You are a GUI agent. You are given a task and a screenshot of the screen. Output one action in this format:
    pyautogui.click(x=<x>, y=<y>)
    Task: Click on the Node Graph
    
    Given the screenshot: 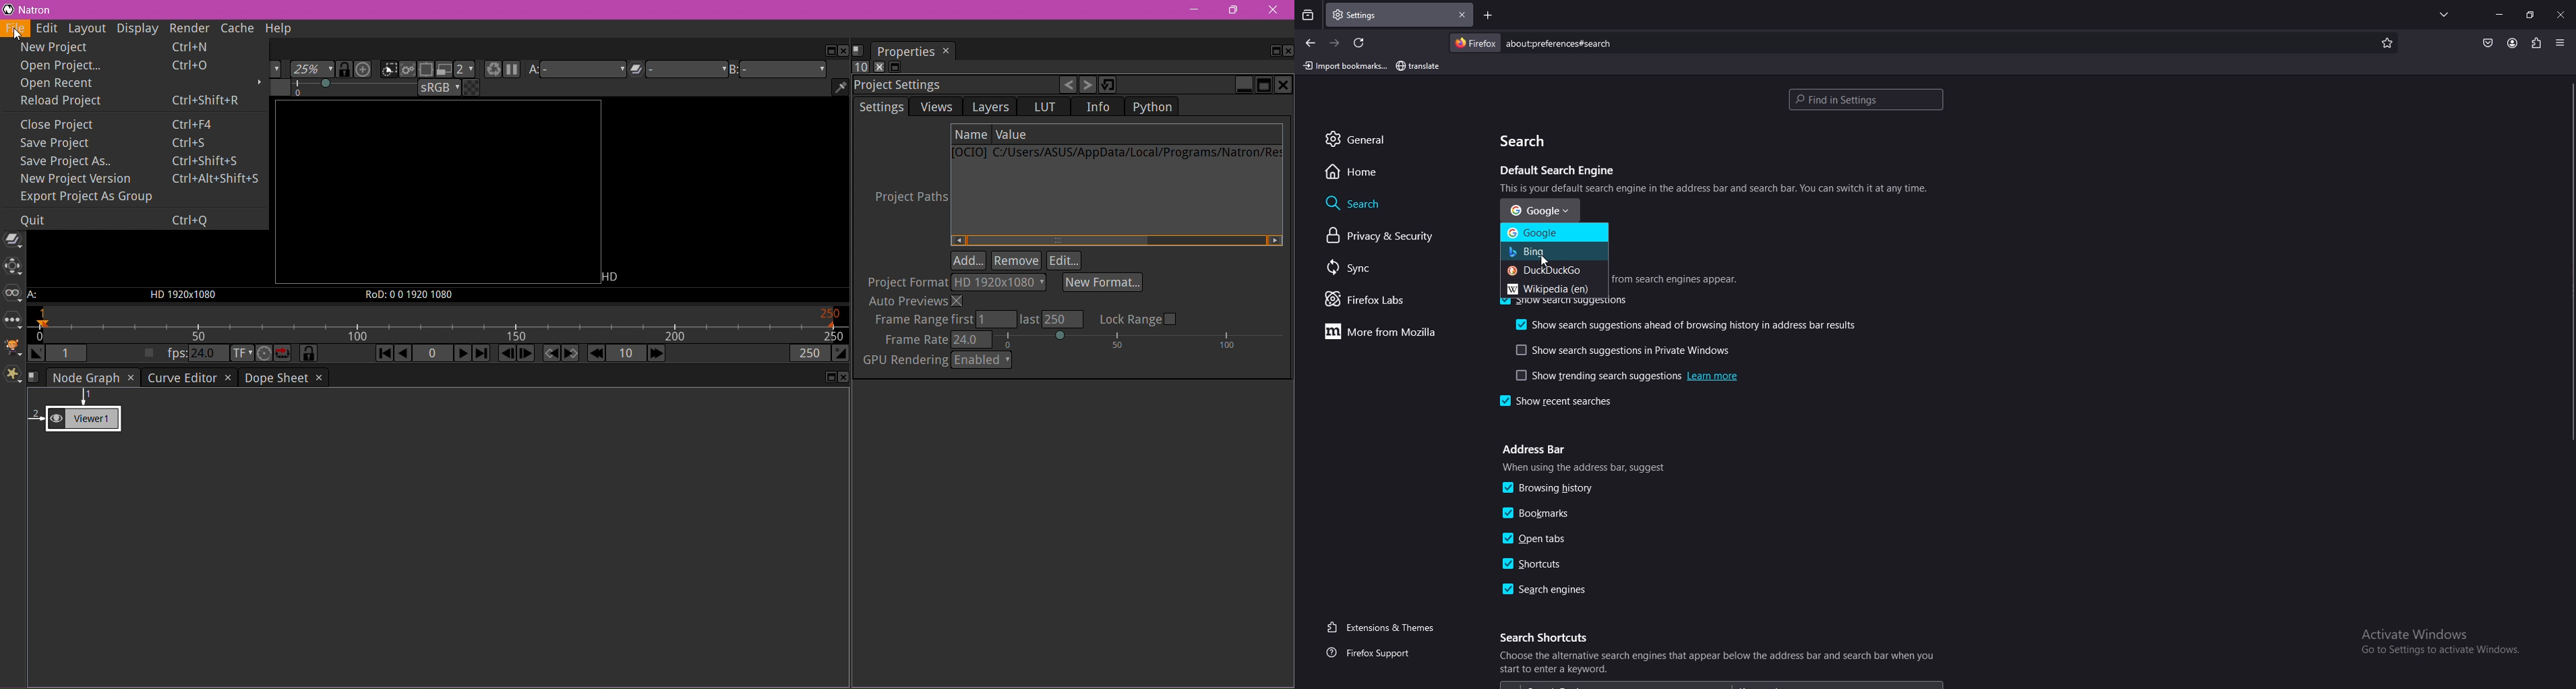 What is the action you would take?
    pyautogui.click(x=86, y=378)
    